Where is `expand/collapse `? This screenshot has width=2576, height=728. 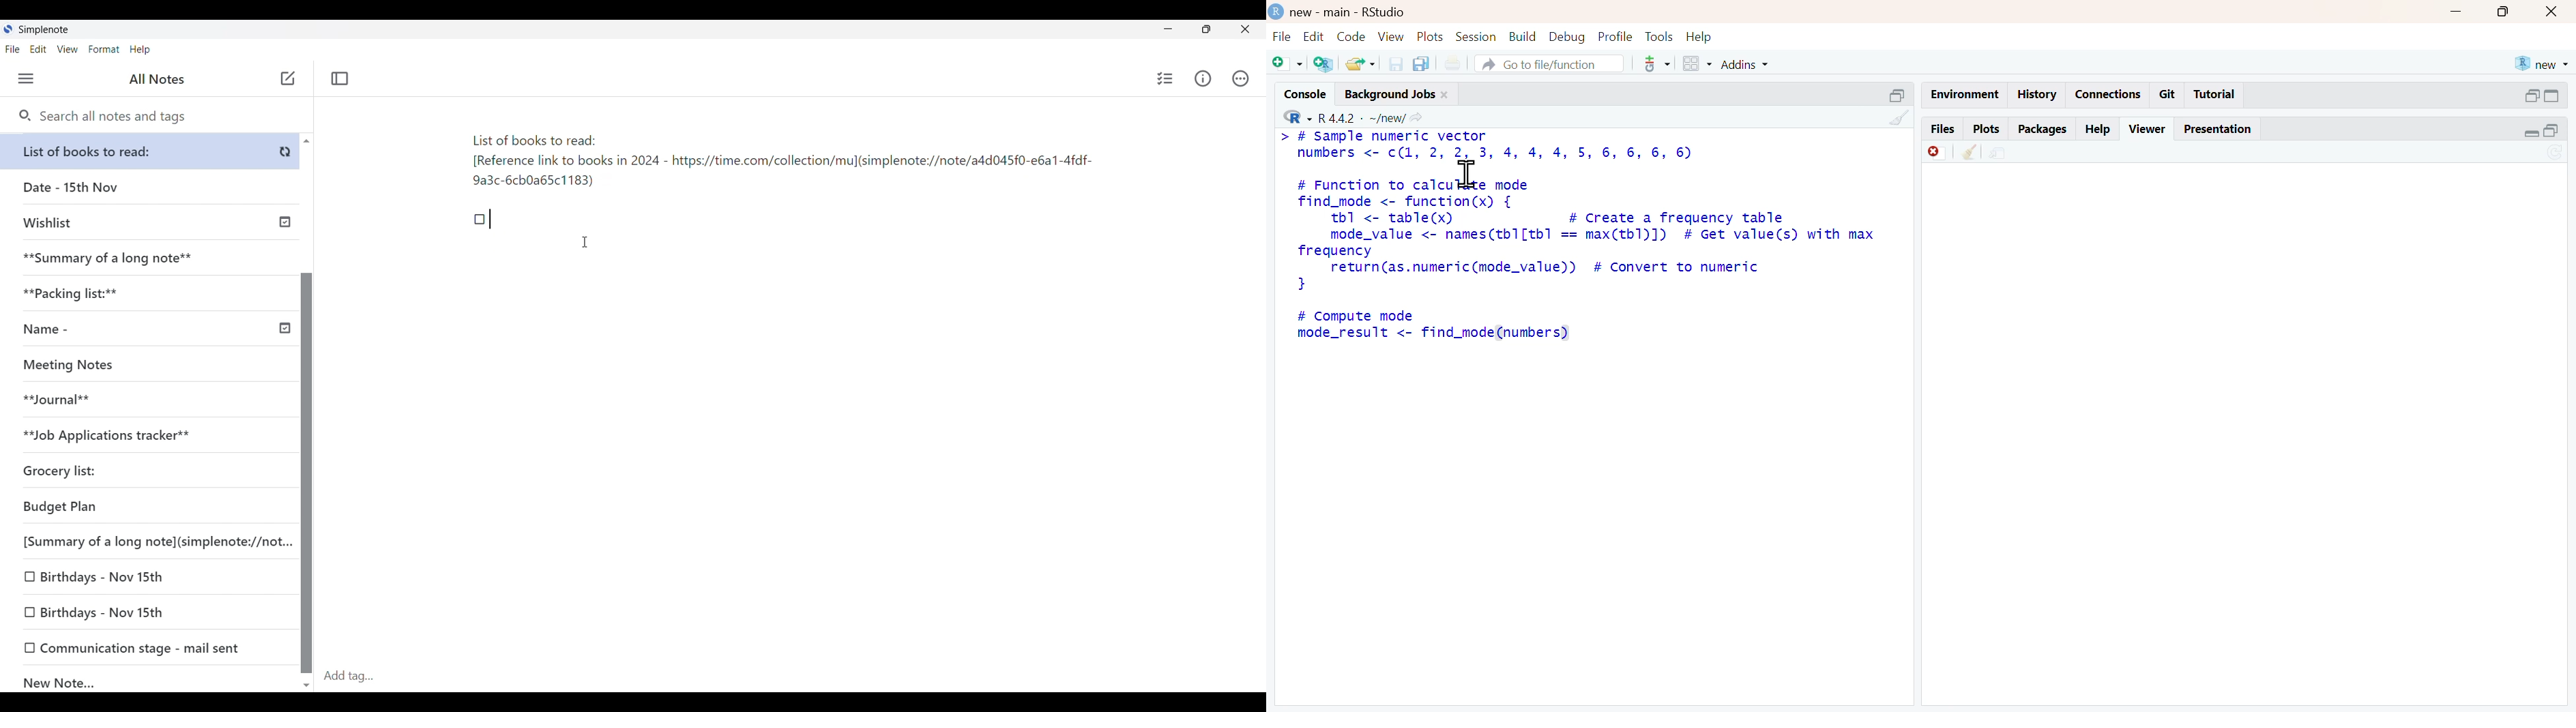 expand/collapse  is located at coordinates (2551, 95).